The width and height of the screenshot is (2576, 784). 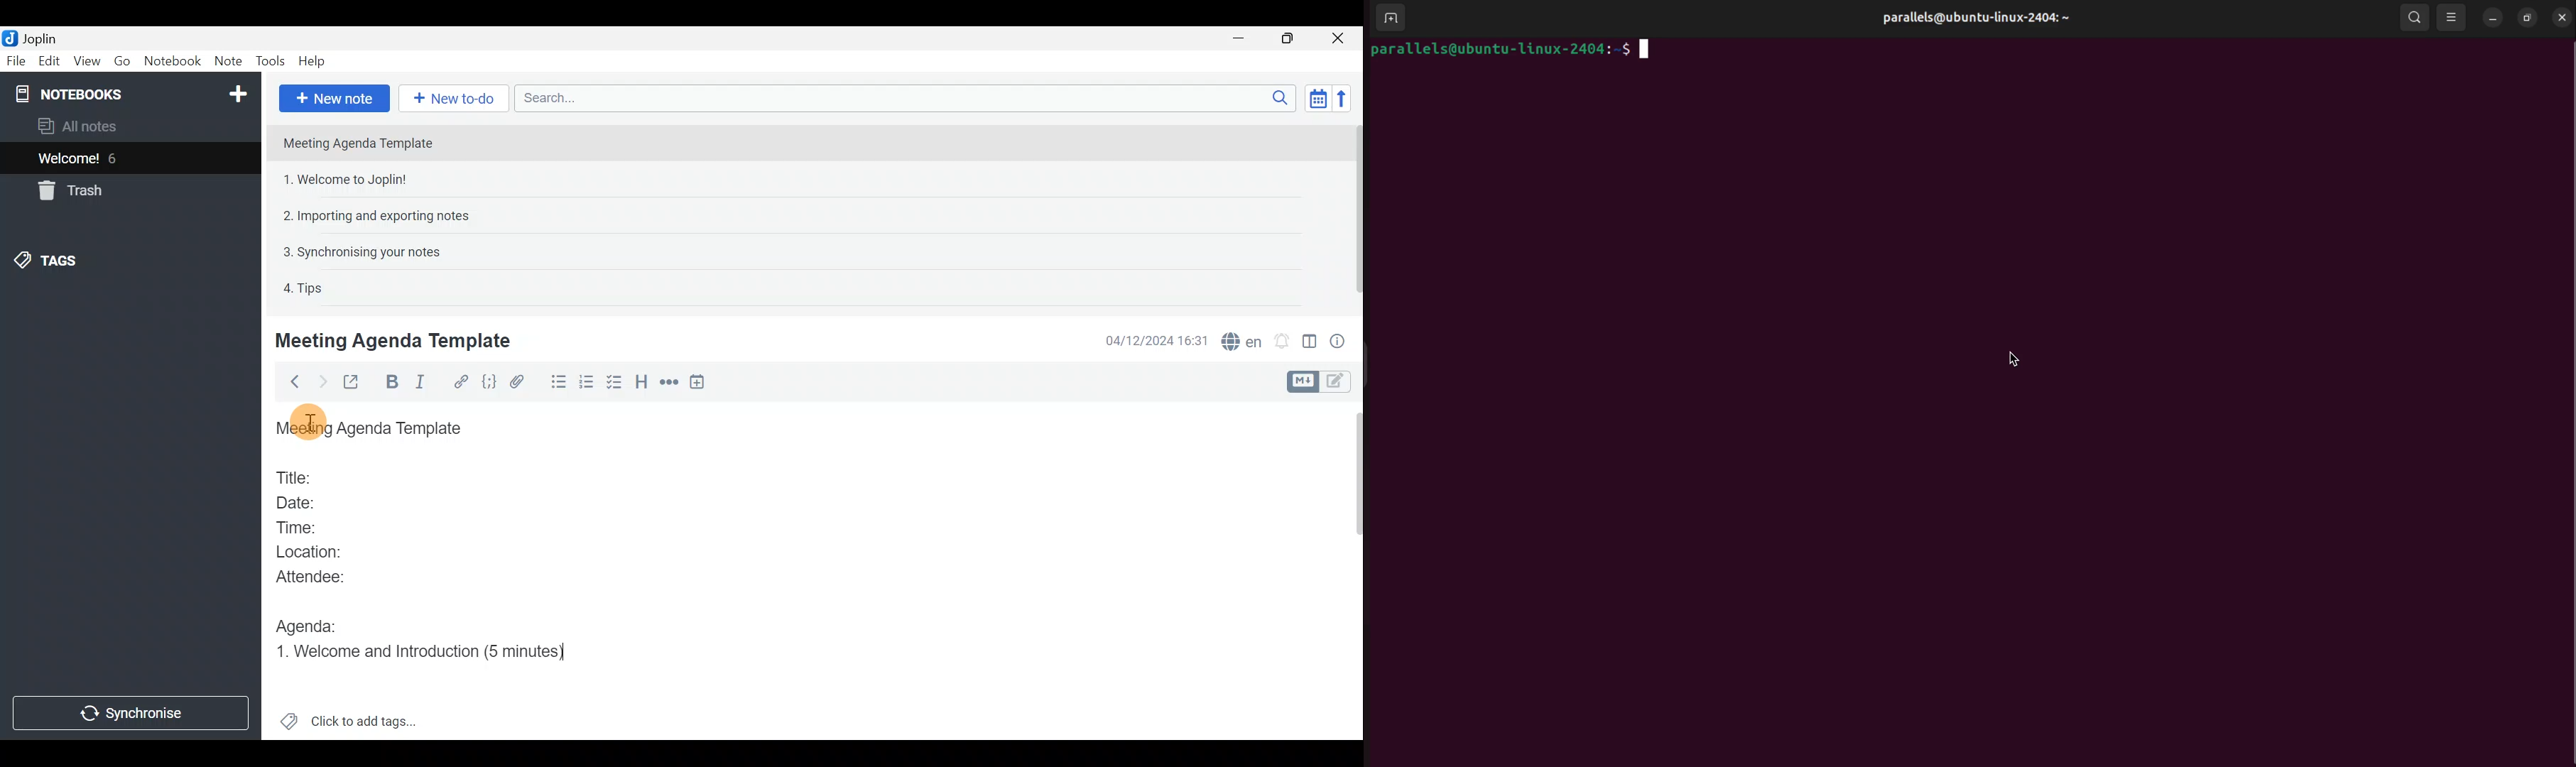 What do you see at coordinates (368, 718) in the screenshot?
I see `Click to add tags` at bounding box center [368, 718].